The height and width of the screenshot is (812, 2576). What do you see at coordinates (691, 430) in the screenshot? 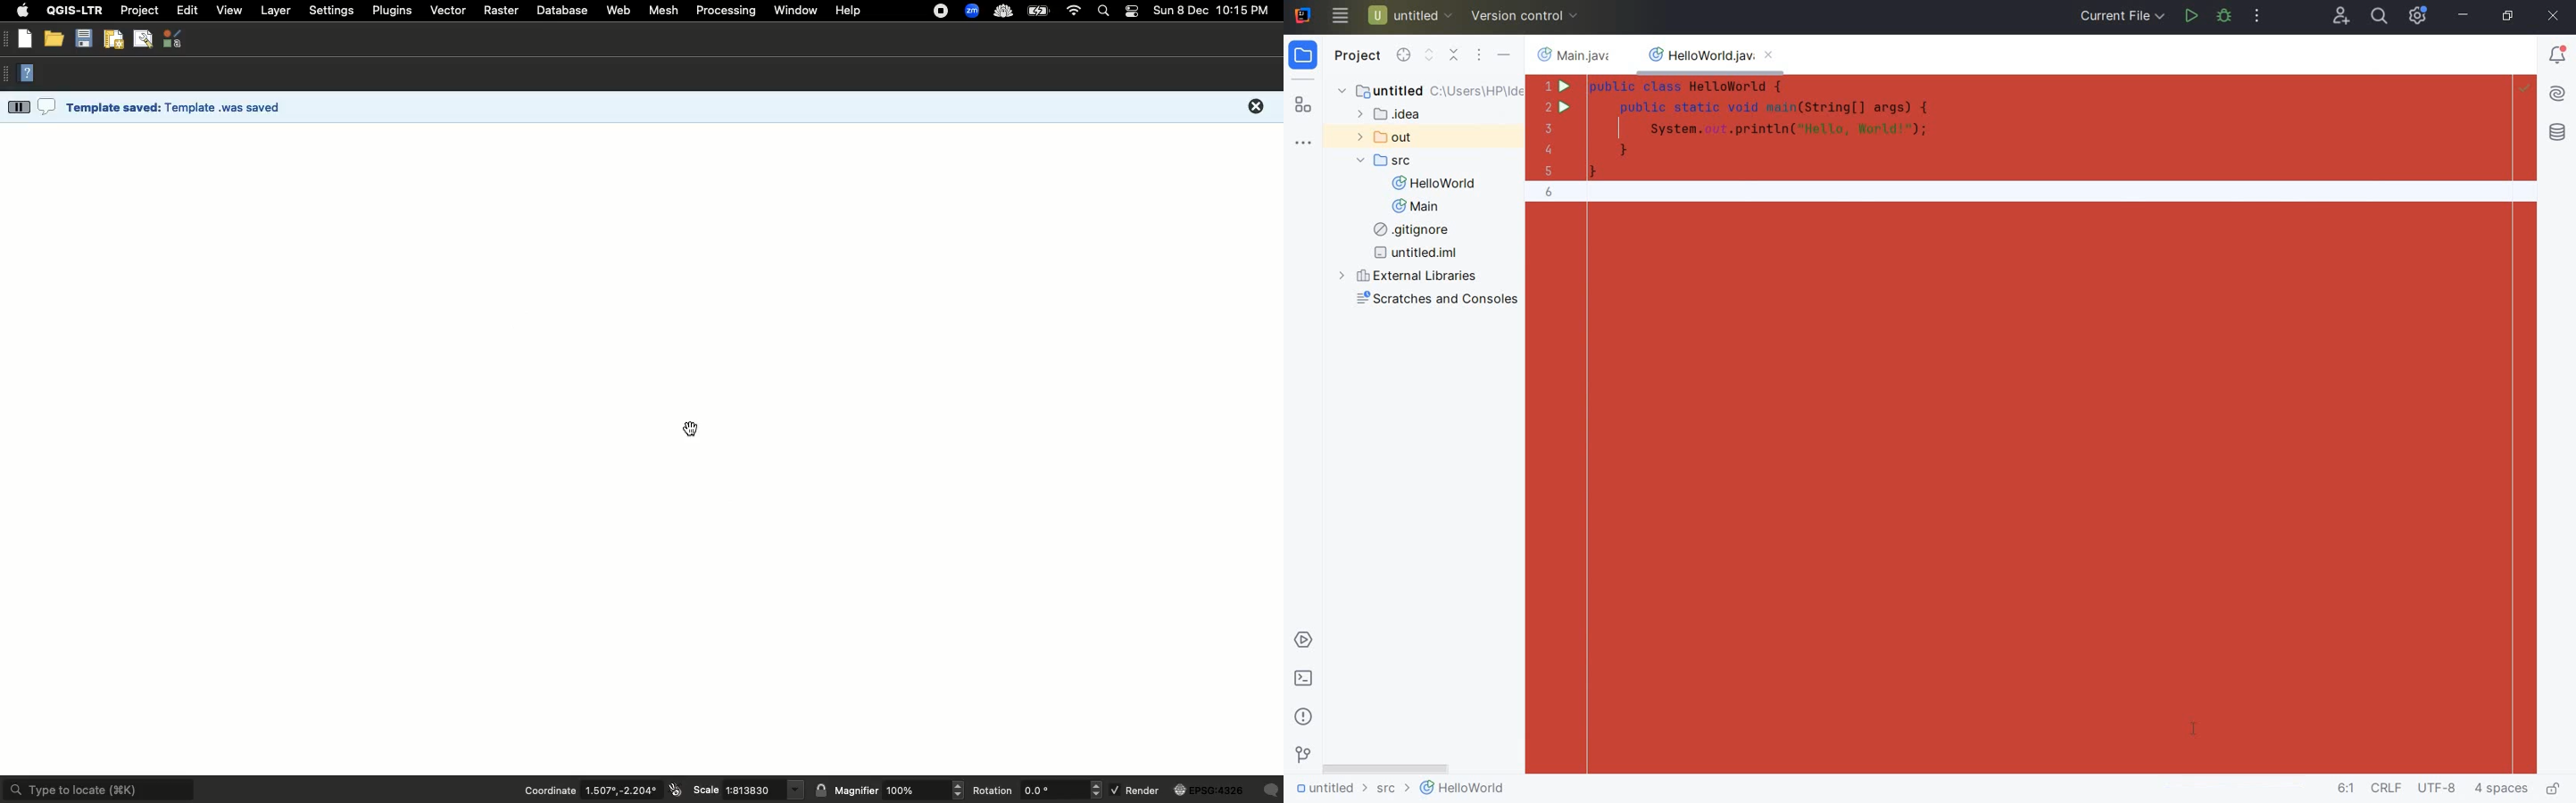
I see `cursor` at bounding box center [691, 430].